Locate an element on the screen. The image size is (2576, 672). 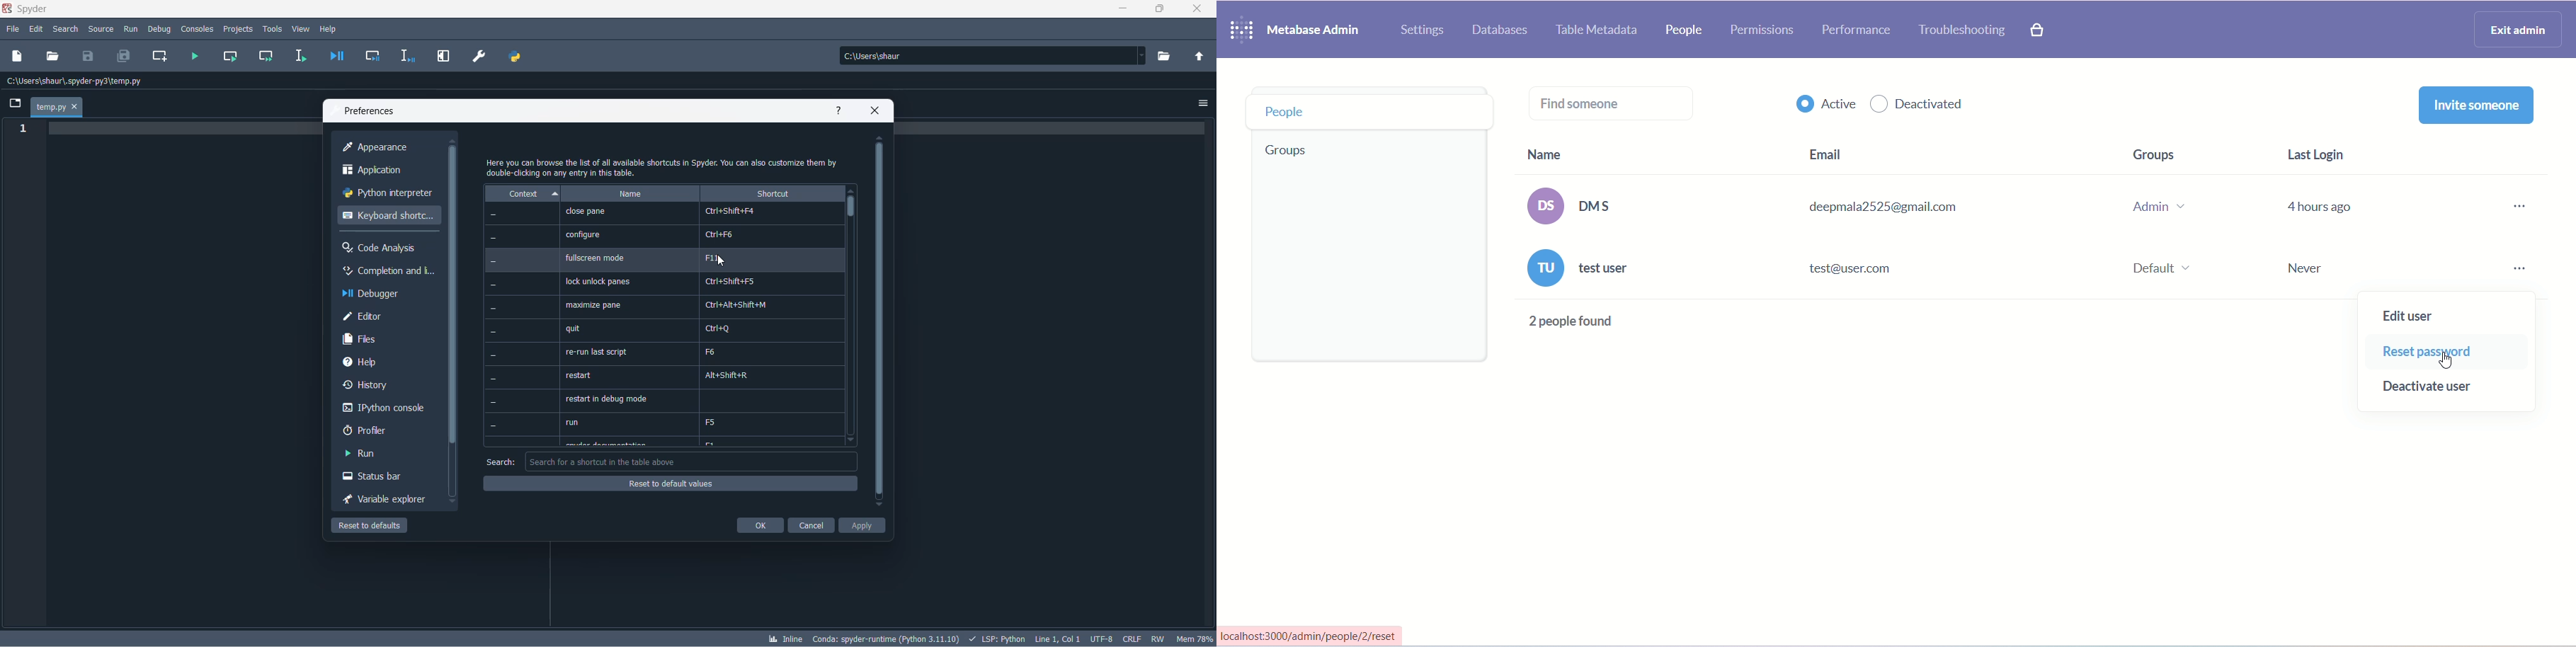
run is located at coordinates (574, 422).